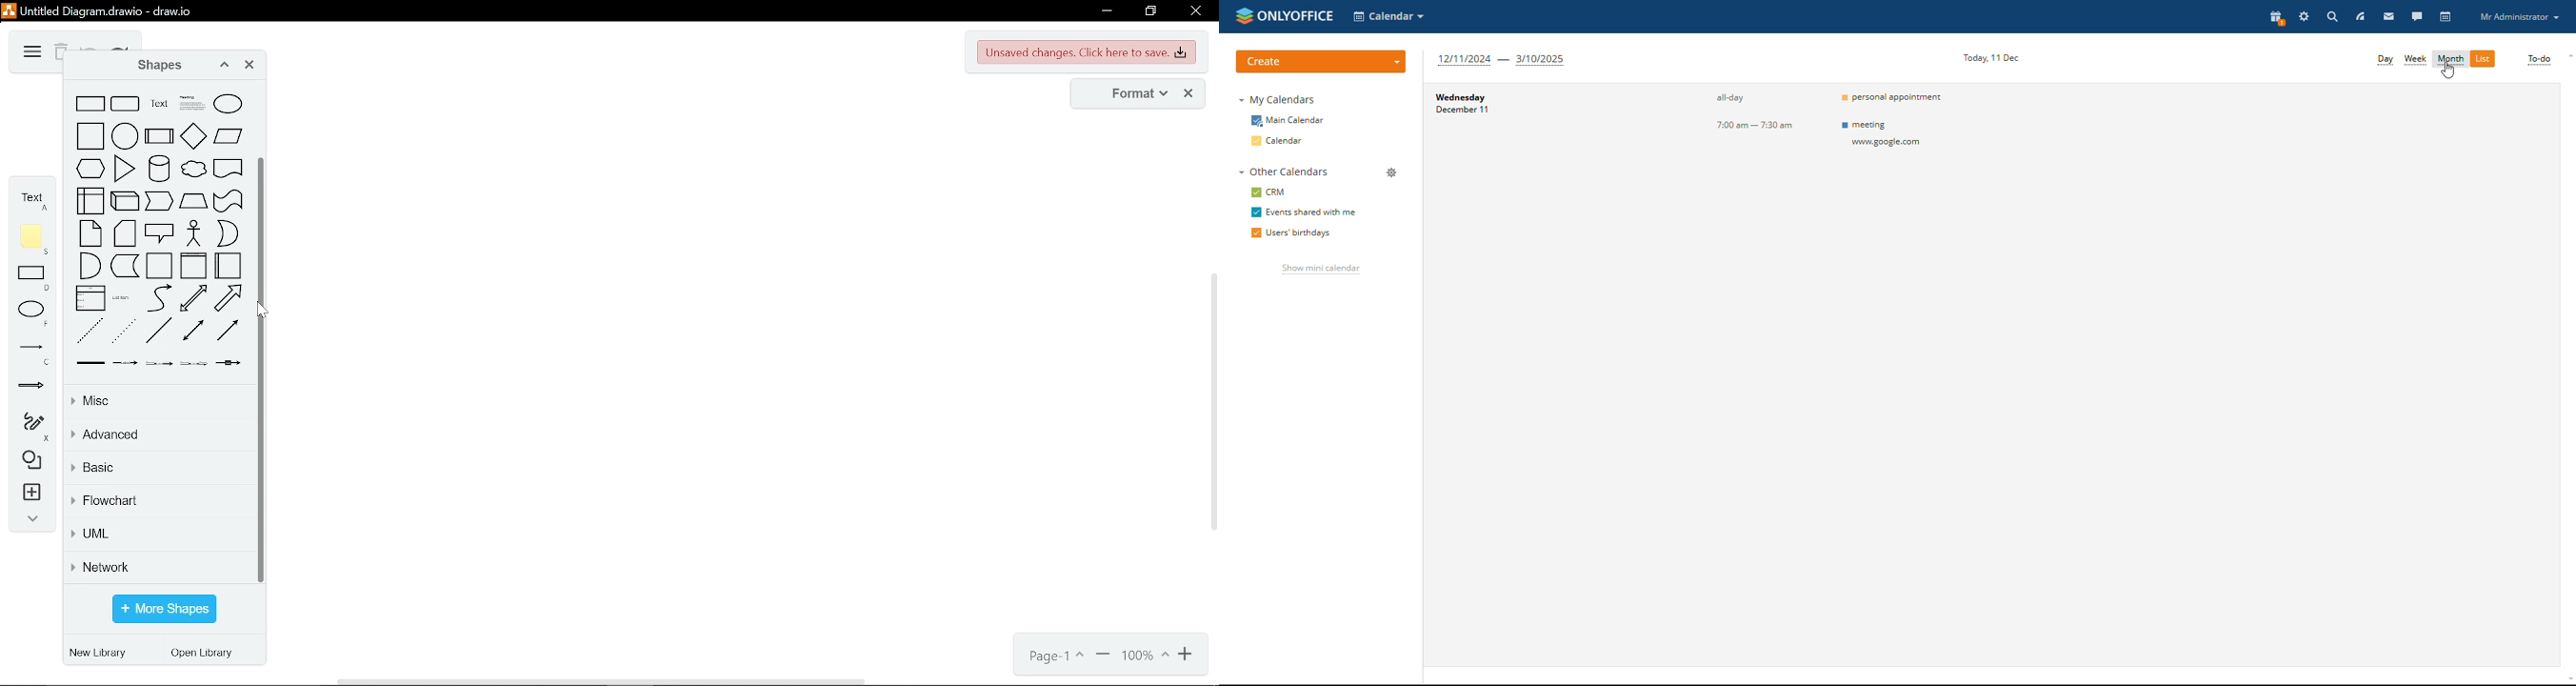 This screenshot has height=700, width=2576. I want to click on connector with 2 labels, so click(159, 363).